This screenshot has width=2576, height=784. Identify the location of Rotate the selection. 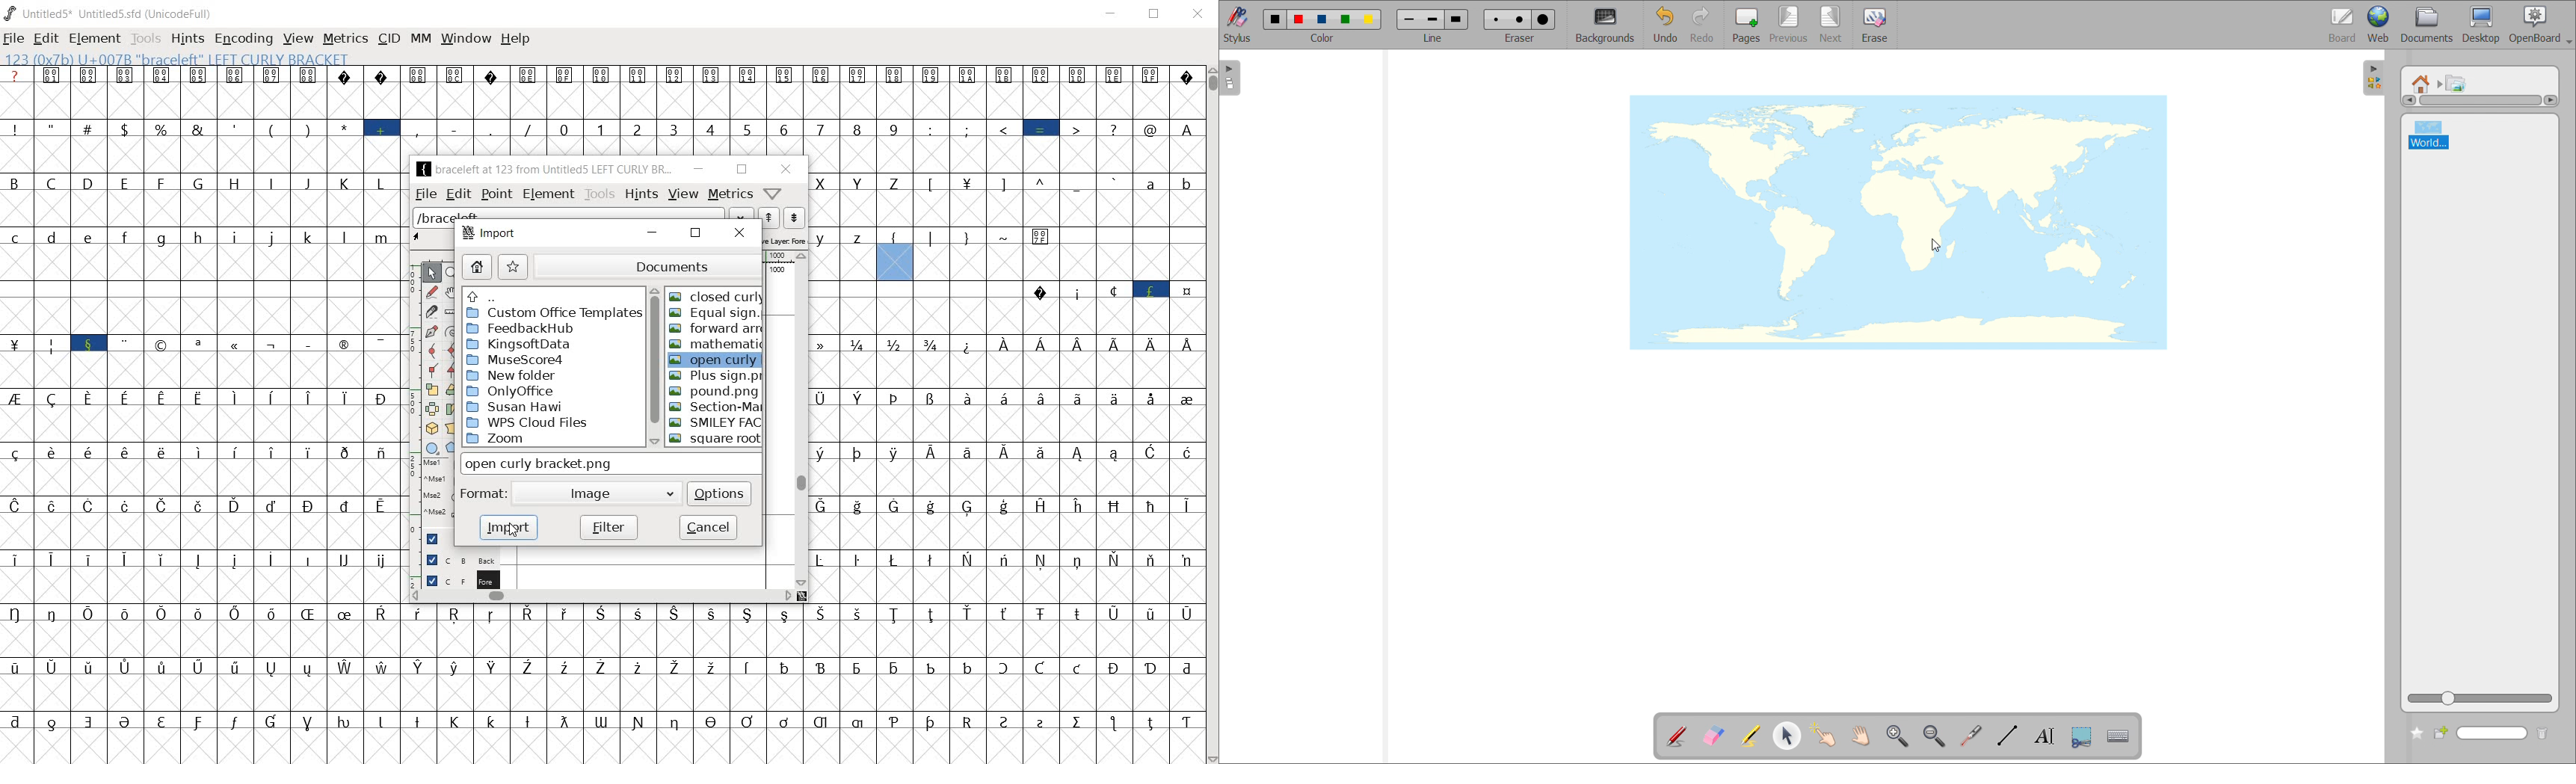
(452, 409).